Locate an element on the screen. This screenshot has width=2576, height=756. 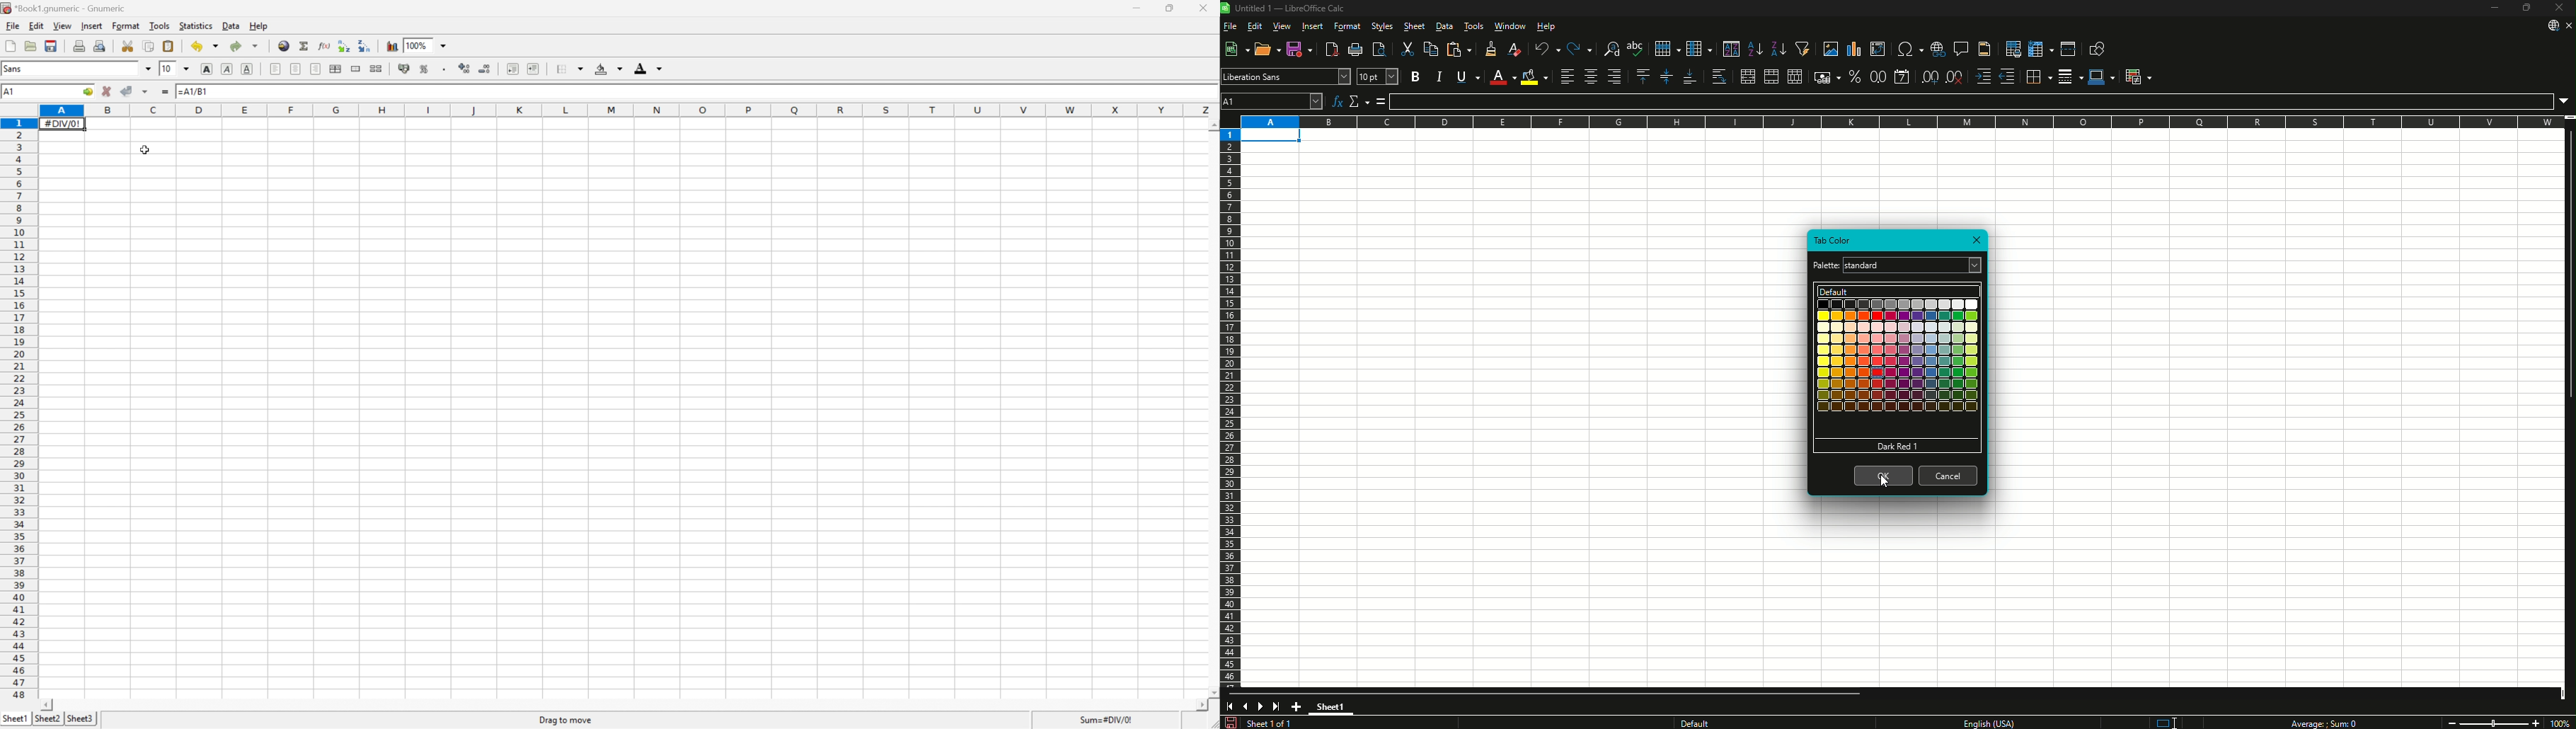
Delete Decimal Place is located at coordinates (1955, 76).